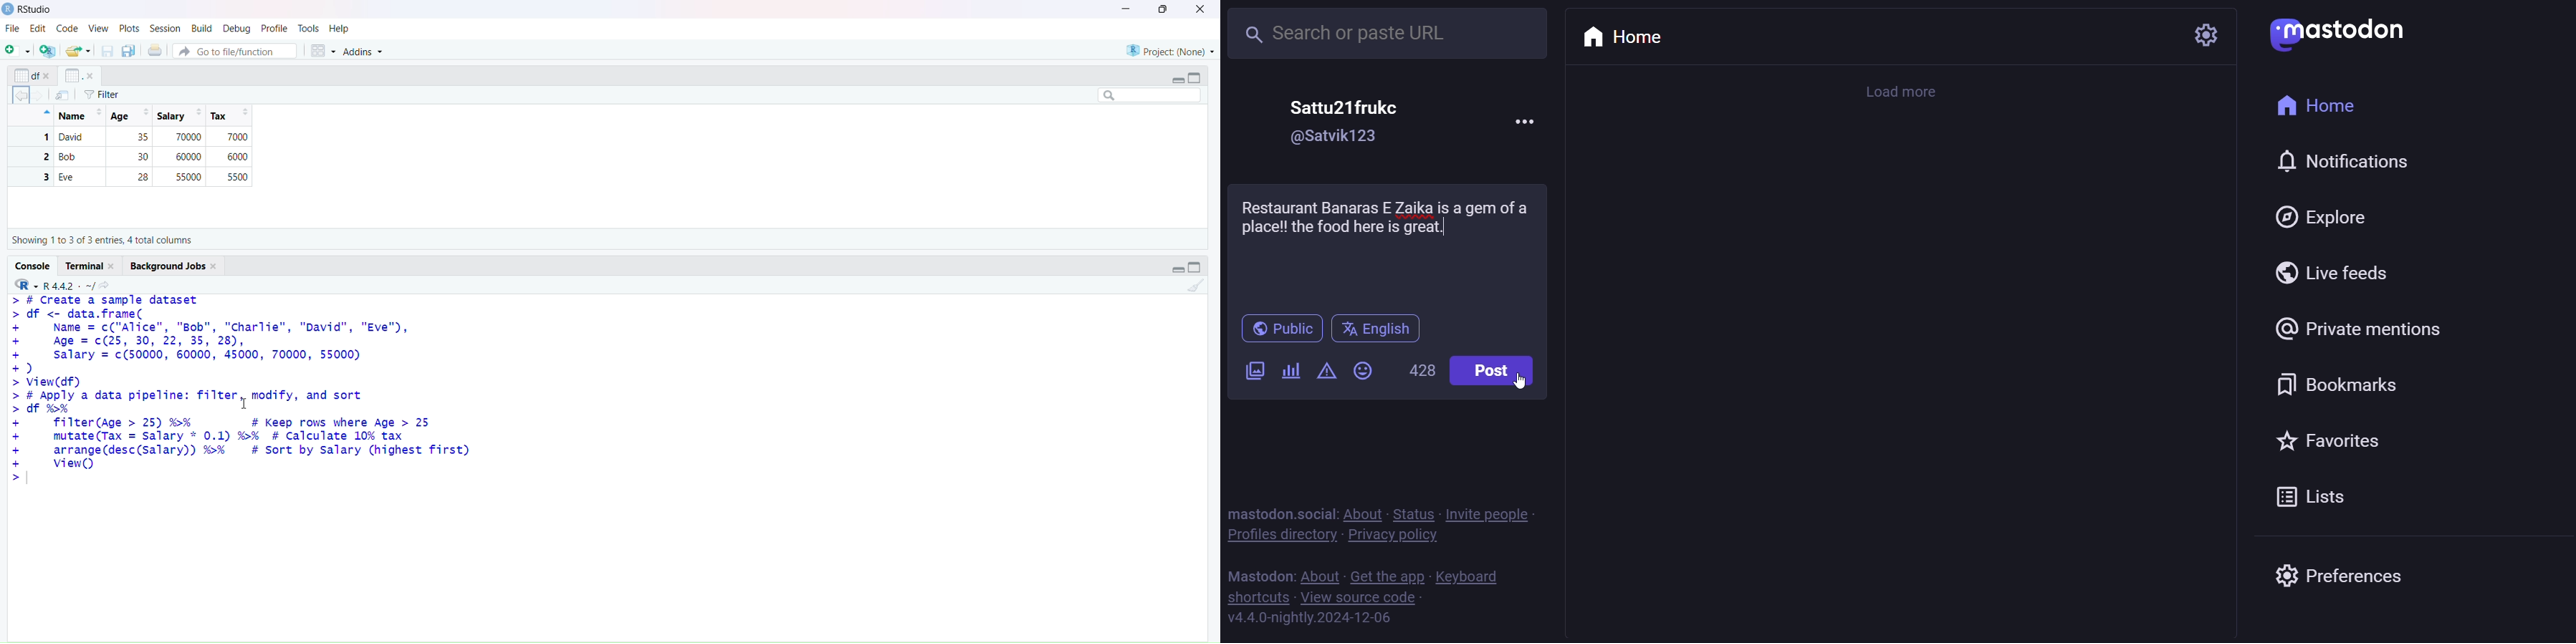 The image size is (2576, 644). What do you see at coordinates (245, 438) in the screenshot?
I see `> # Apply a data pipeline: T1lter, moaity, anda sort
df %% T
filter(Age > 25) %% # Keep rows where Age > 25
mutate(Tax = Salary * 0.1) %% # Calculate 10% tax
arrange (desc(Salary)) %% # sort by salary (highest first)
view()` at bounding box center [245, 438].